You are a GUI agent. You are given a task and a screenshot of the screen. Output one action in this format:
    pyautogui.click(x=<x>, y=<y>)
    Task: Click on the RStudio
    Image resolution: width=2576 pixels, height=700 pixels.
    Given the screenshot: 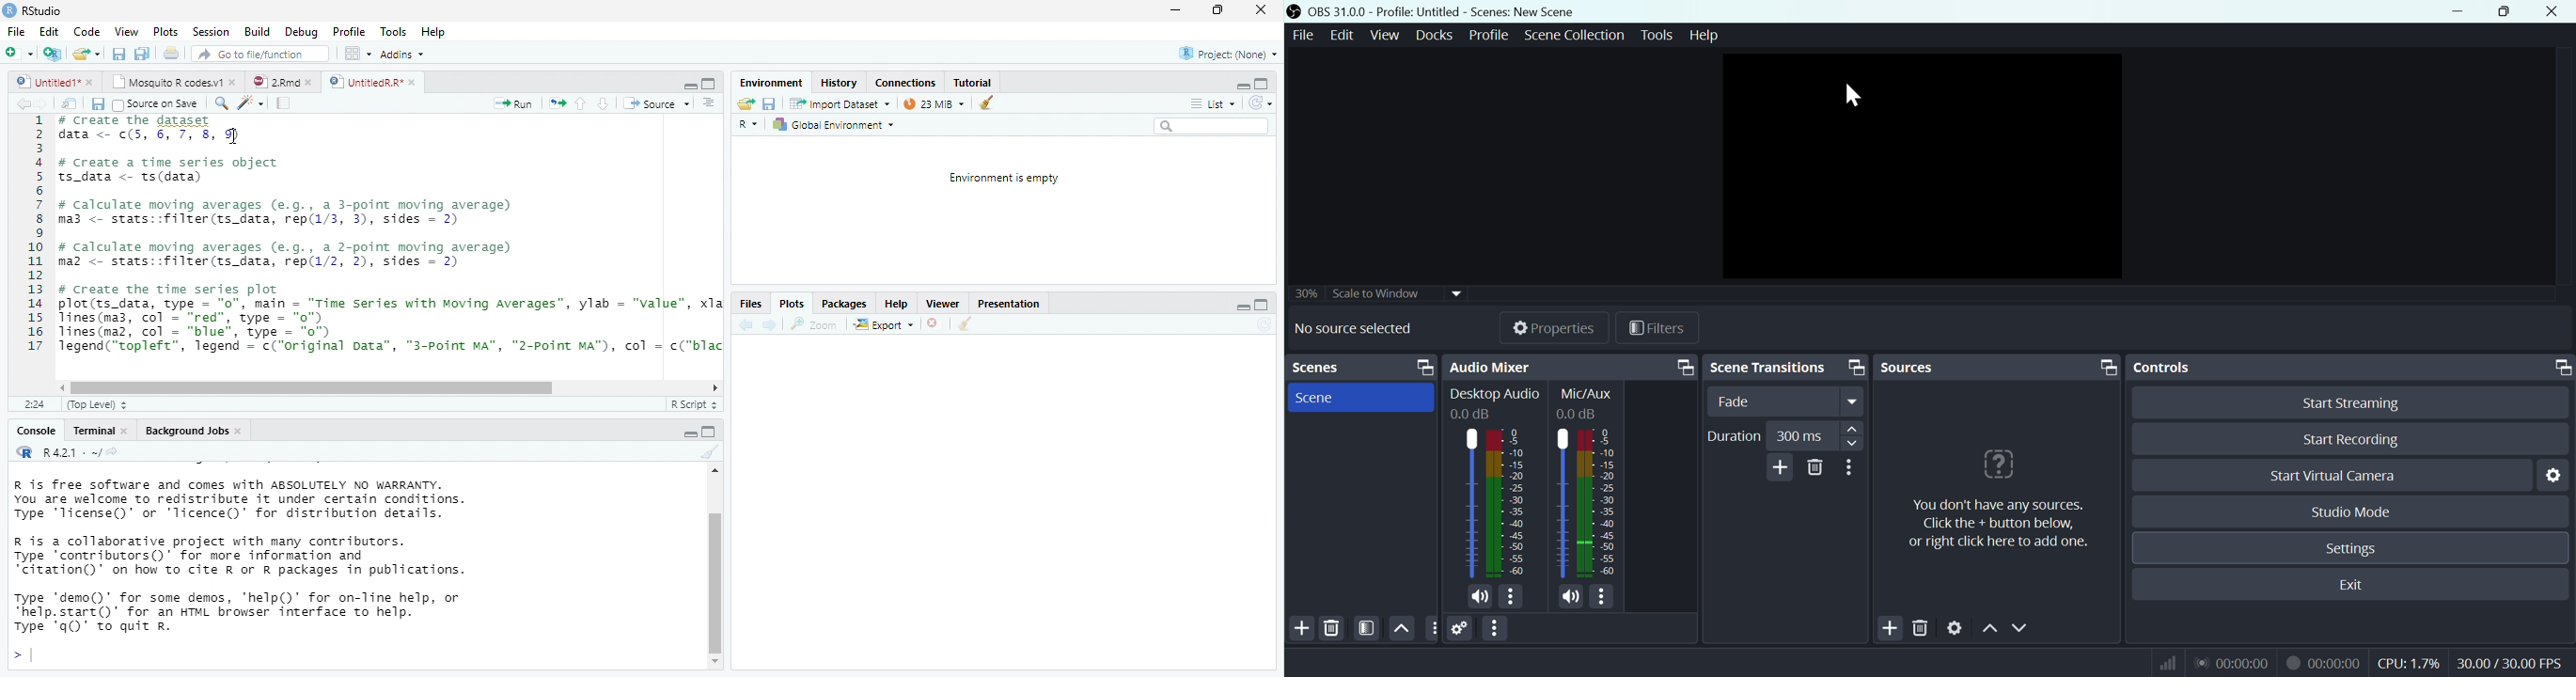 What is the action you would take?
    pyautogui.click(x=34, y=9)
    